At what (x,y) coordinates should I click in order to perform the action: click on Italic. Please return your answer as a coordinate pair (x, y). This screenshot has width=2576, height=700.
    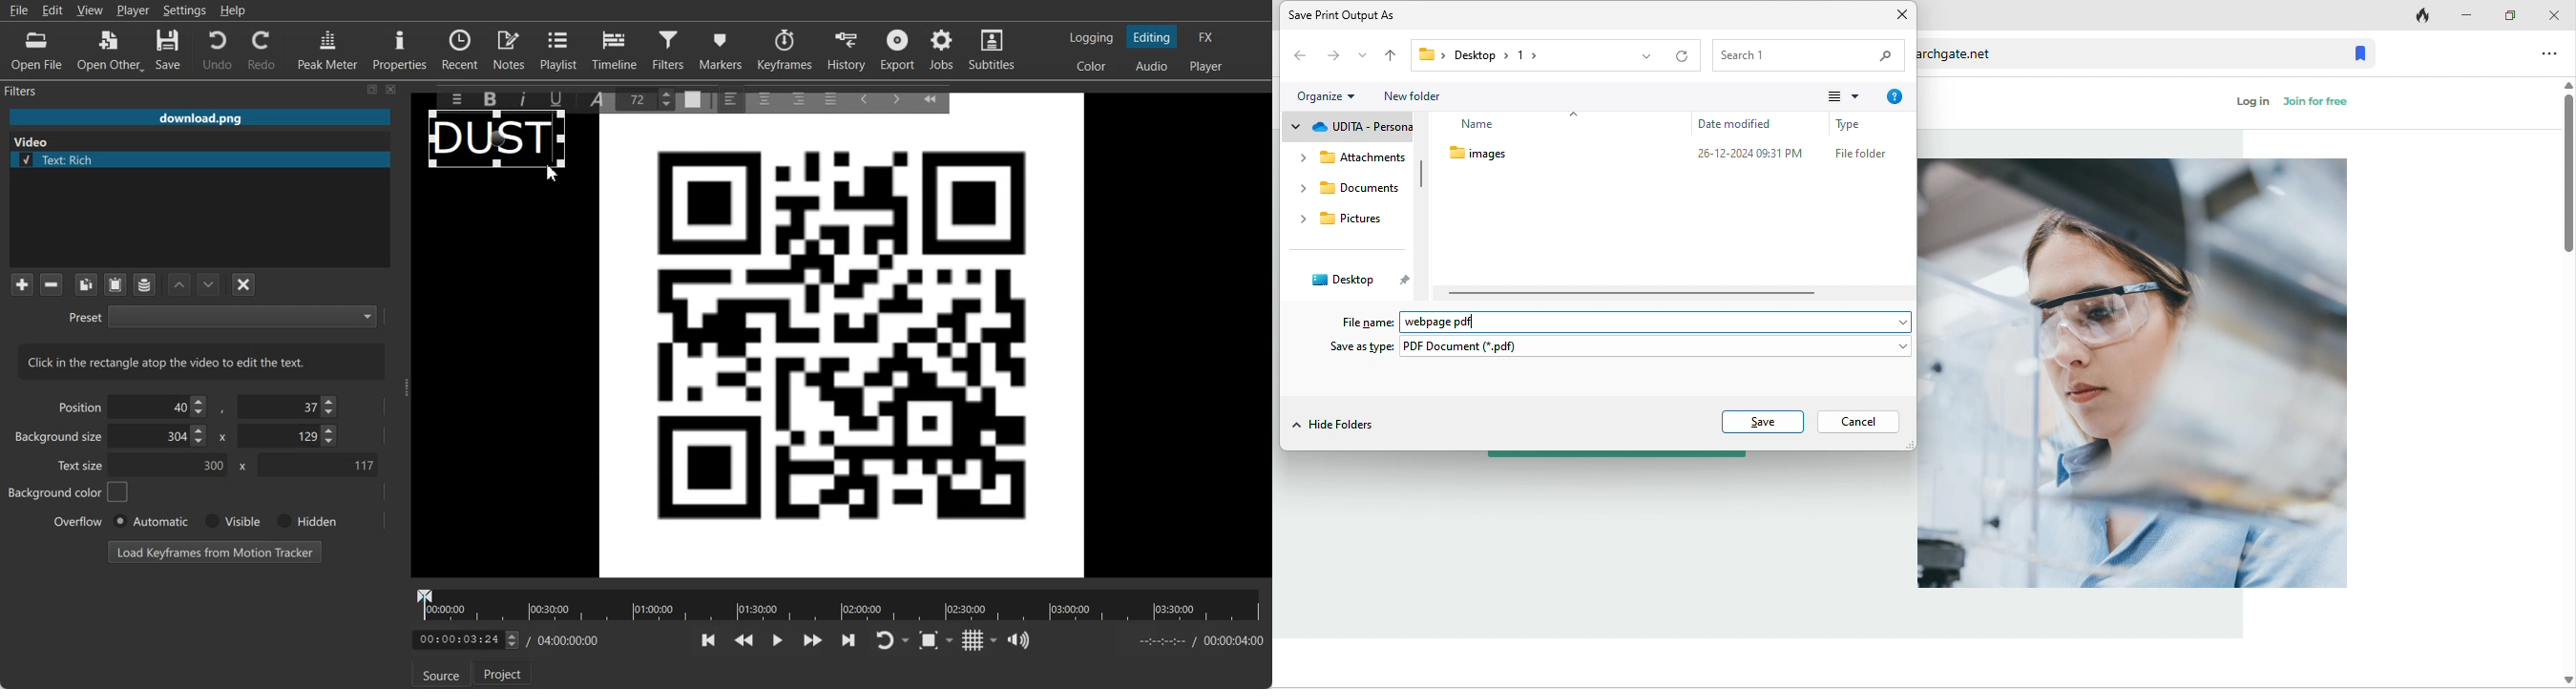
    Looking at the image, I should click on (526, 97).